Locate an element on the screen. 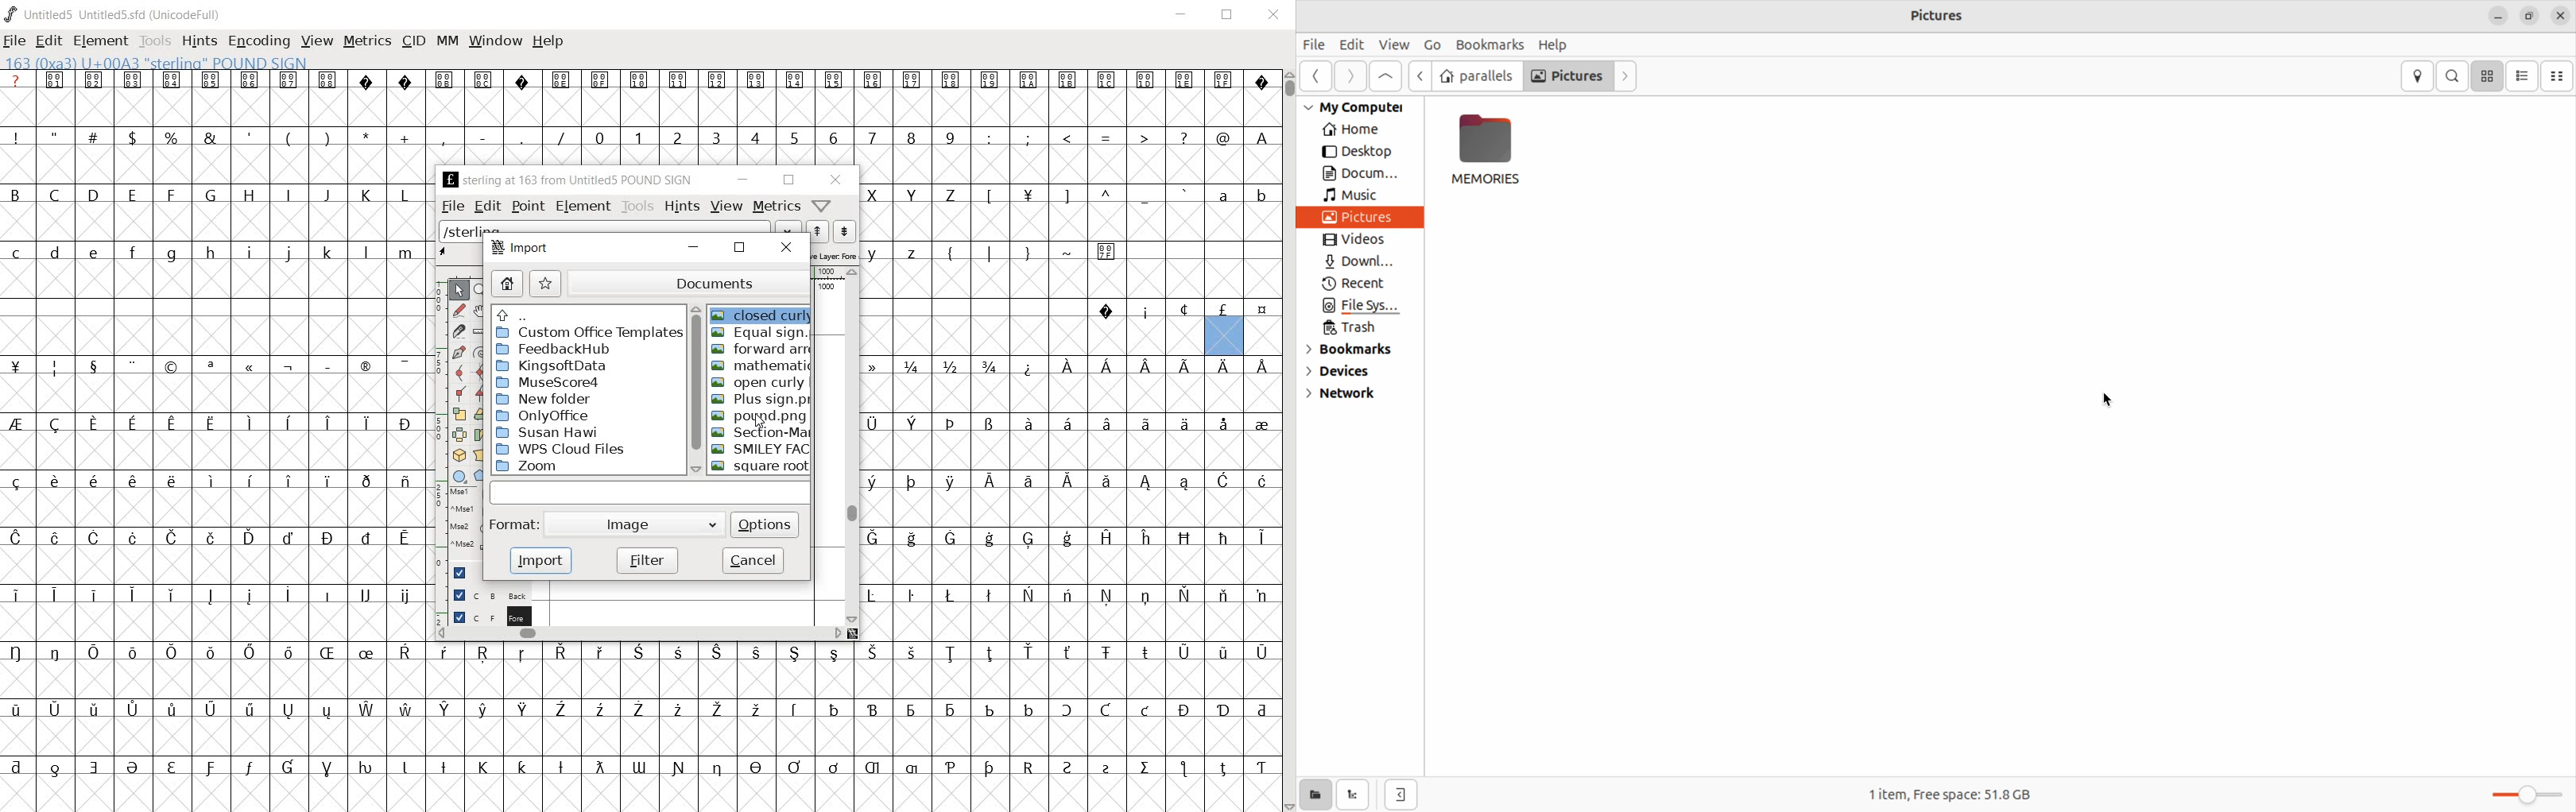 The height and width of the screenshot is (812, 2576).  is located at coordinates (873, 652).